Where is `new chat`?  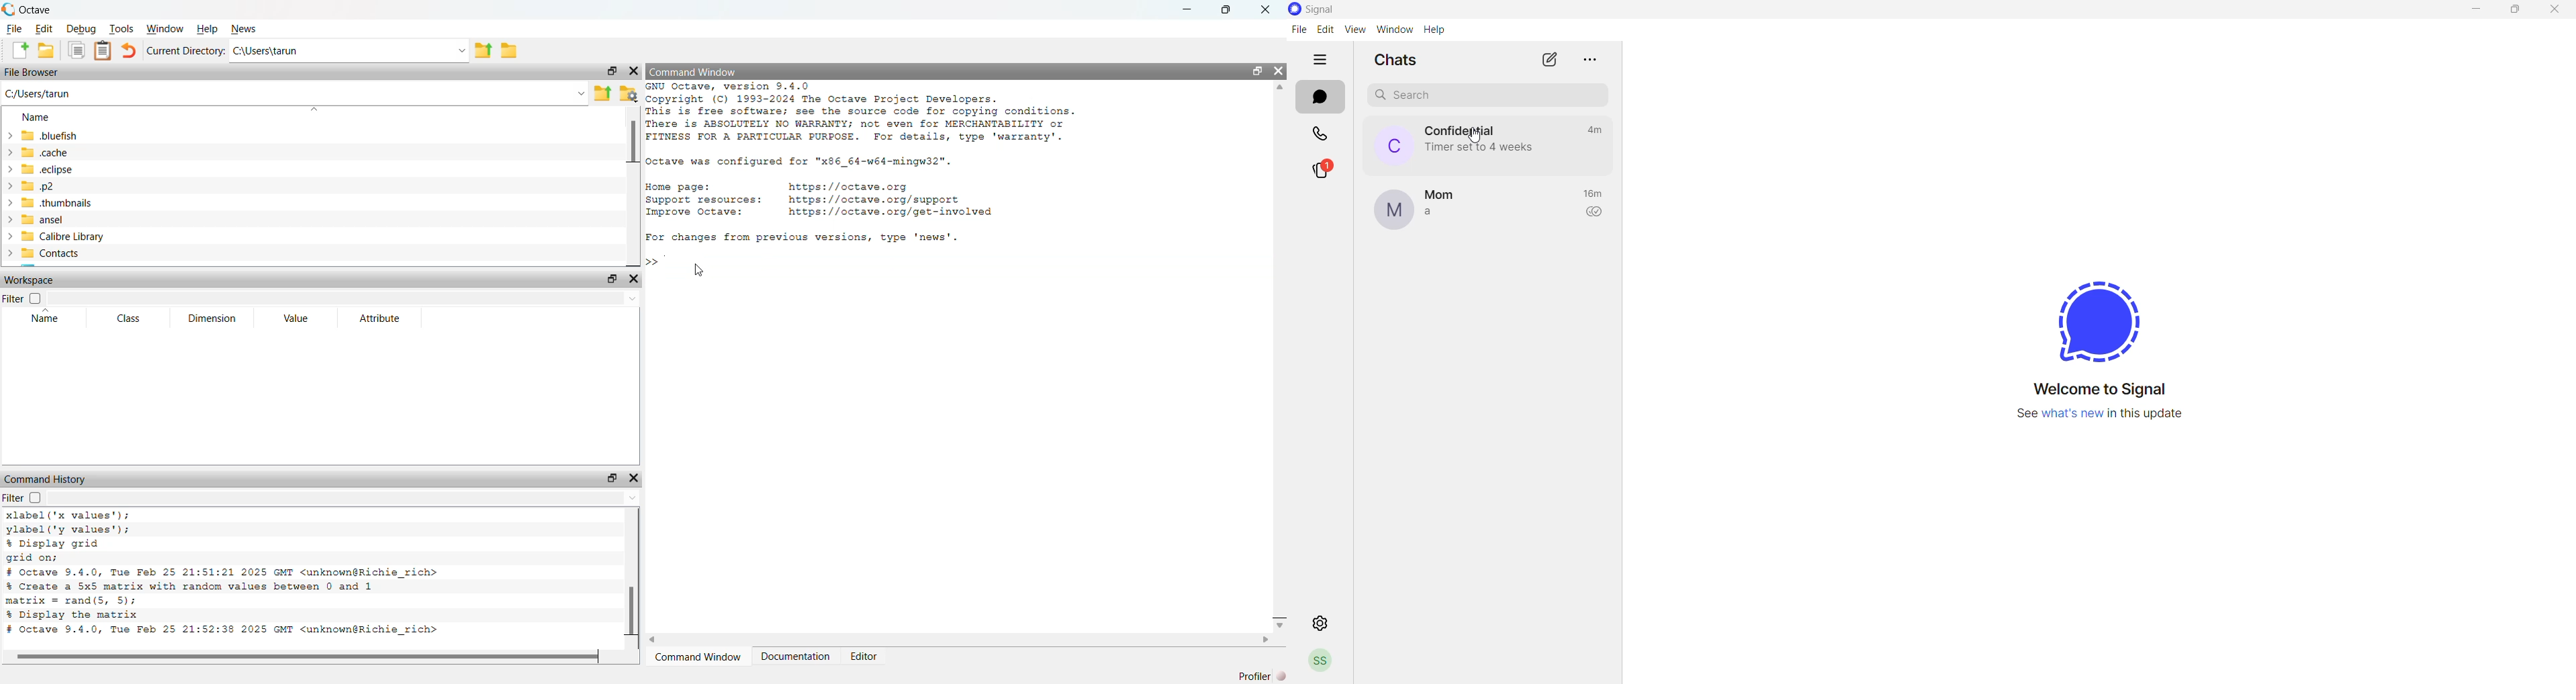
new chat is located at coordinates (1549, 60).